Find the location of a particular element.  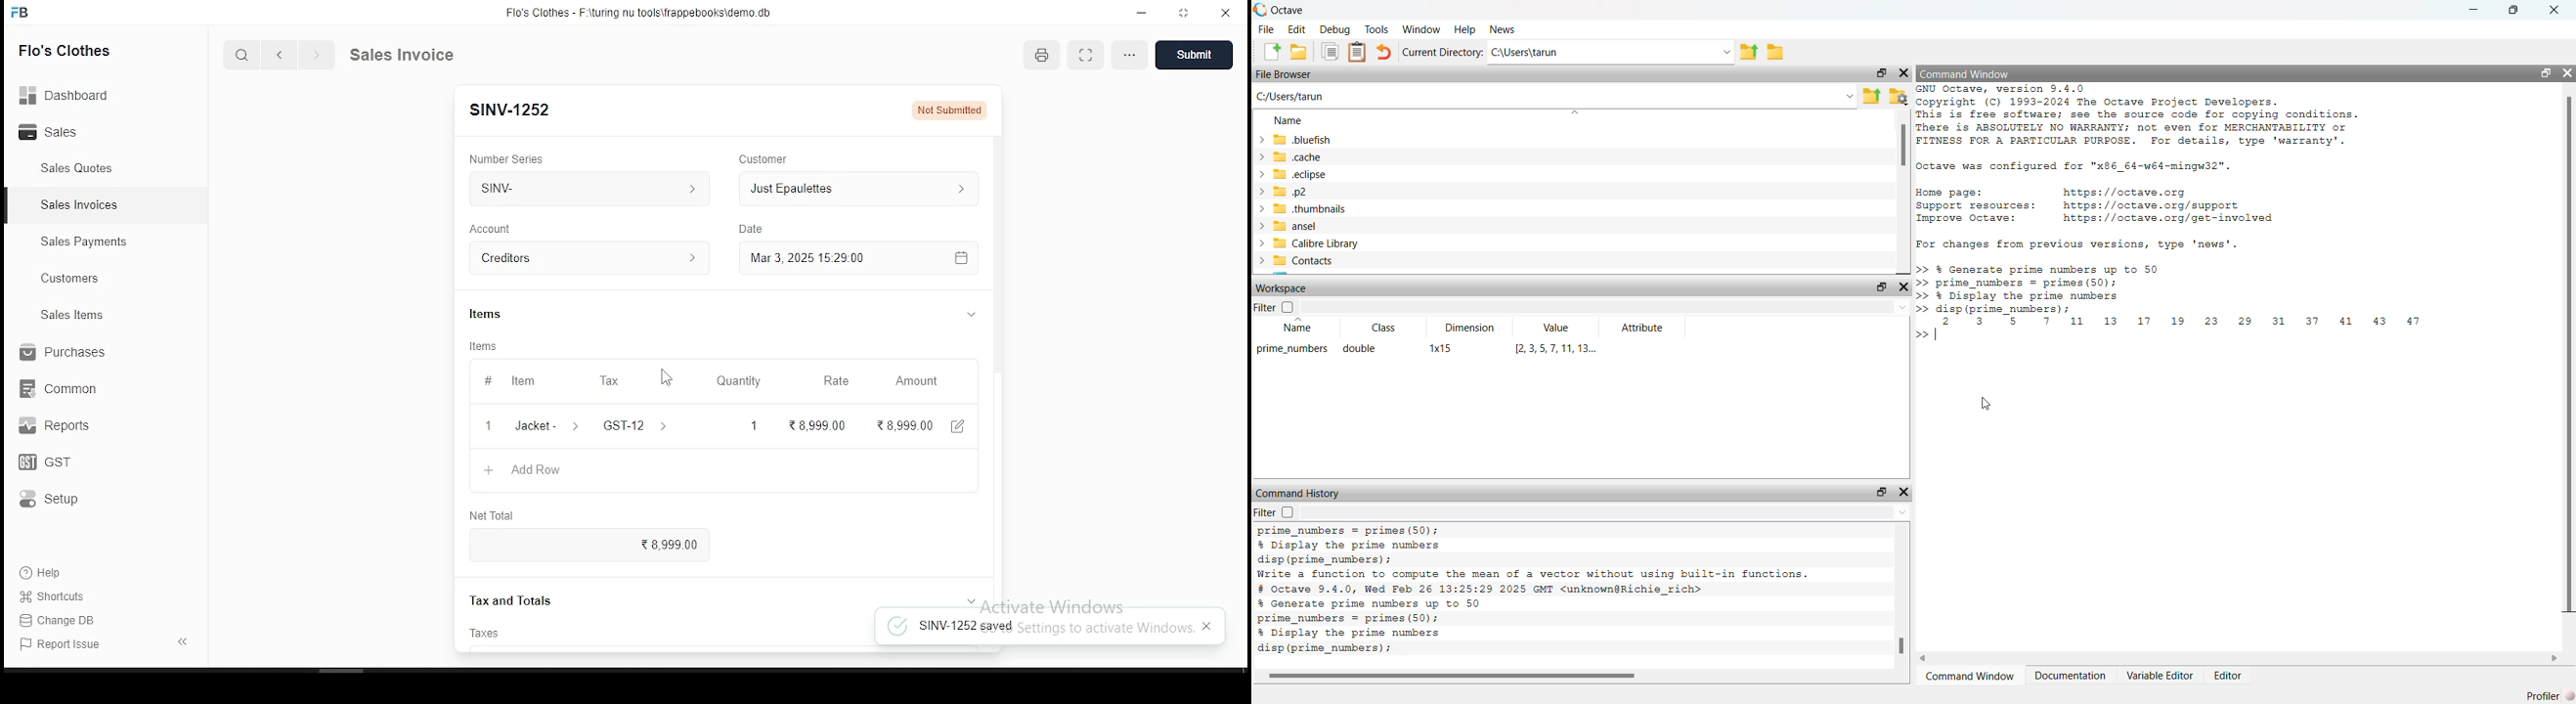

scan is located at coordinates (1089, 56).